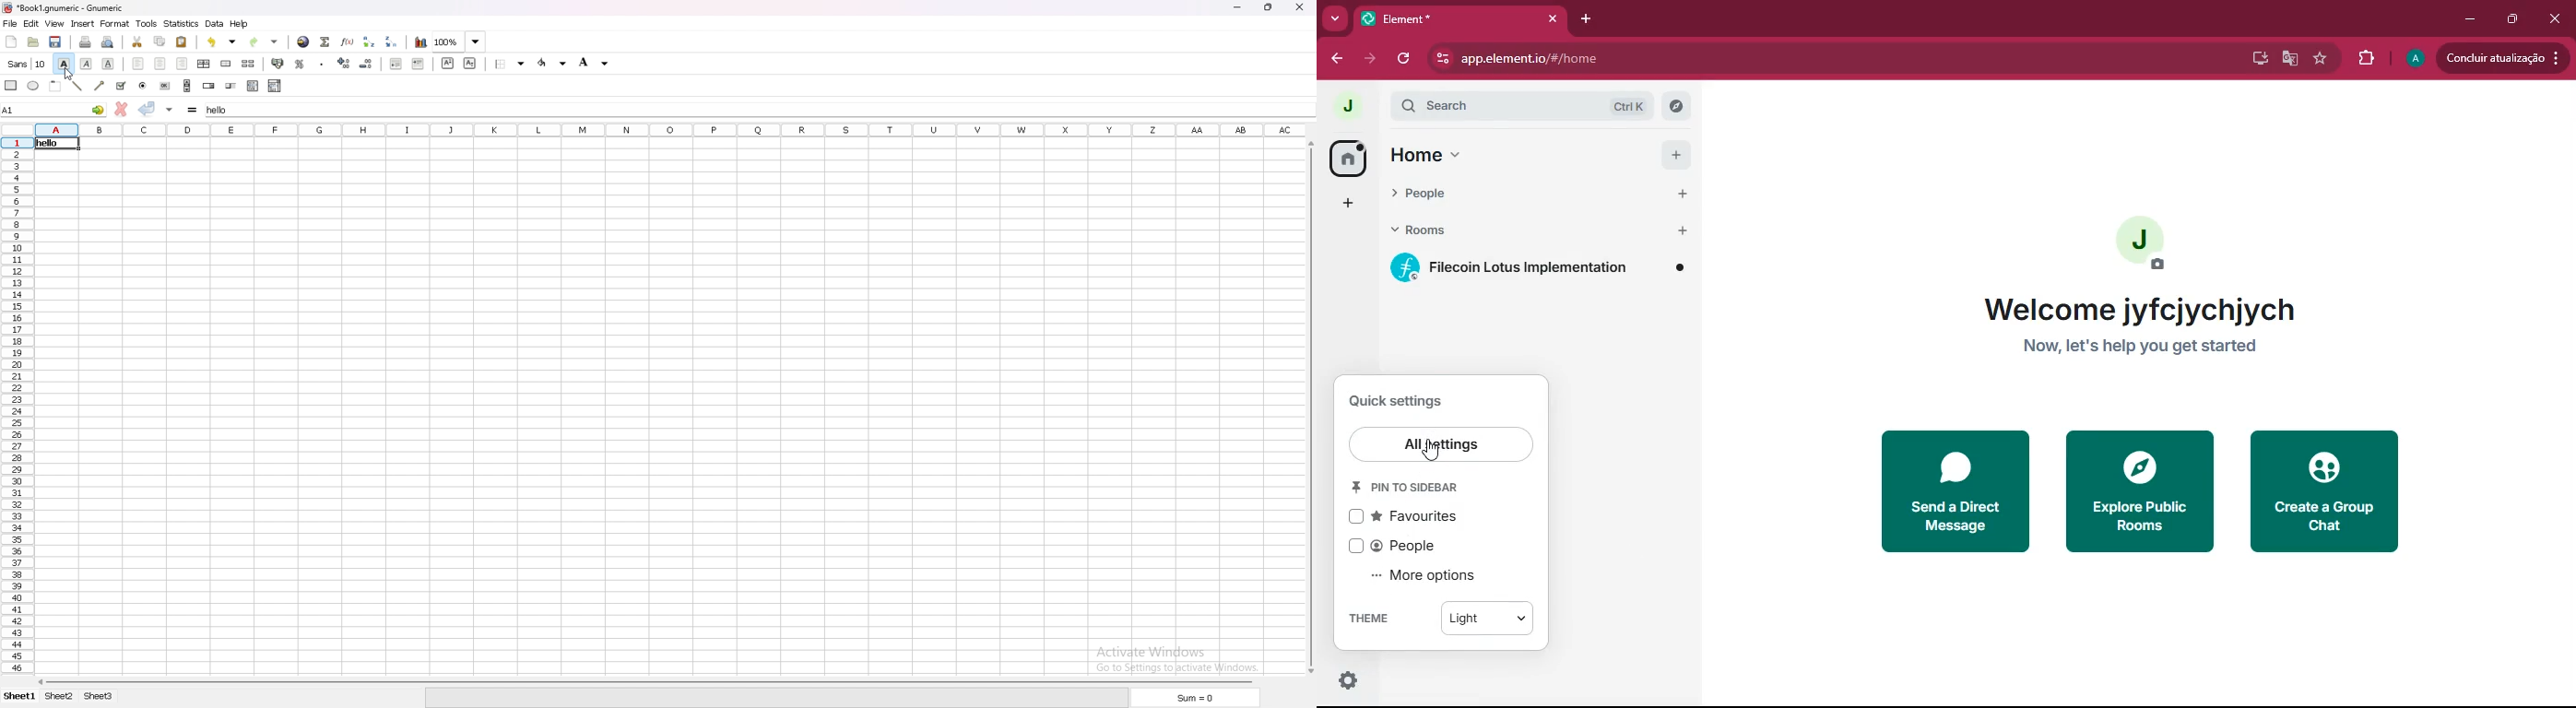 The height and width of the screenshot is (728, 2576). Describe the element at coordinates (460, 41) in the screenshot. I see `zoom` at that location.